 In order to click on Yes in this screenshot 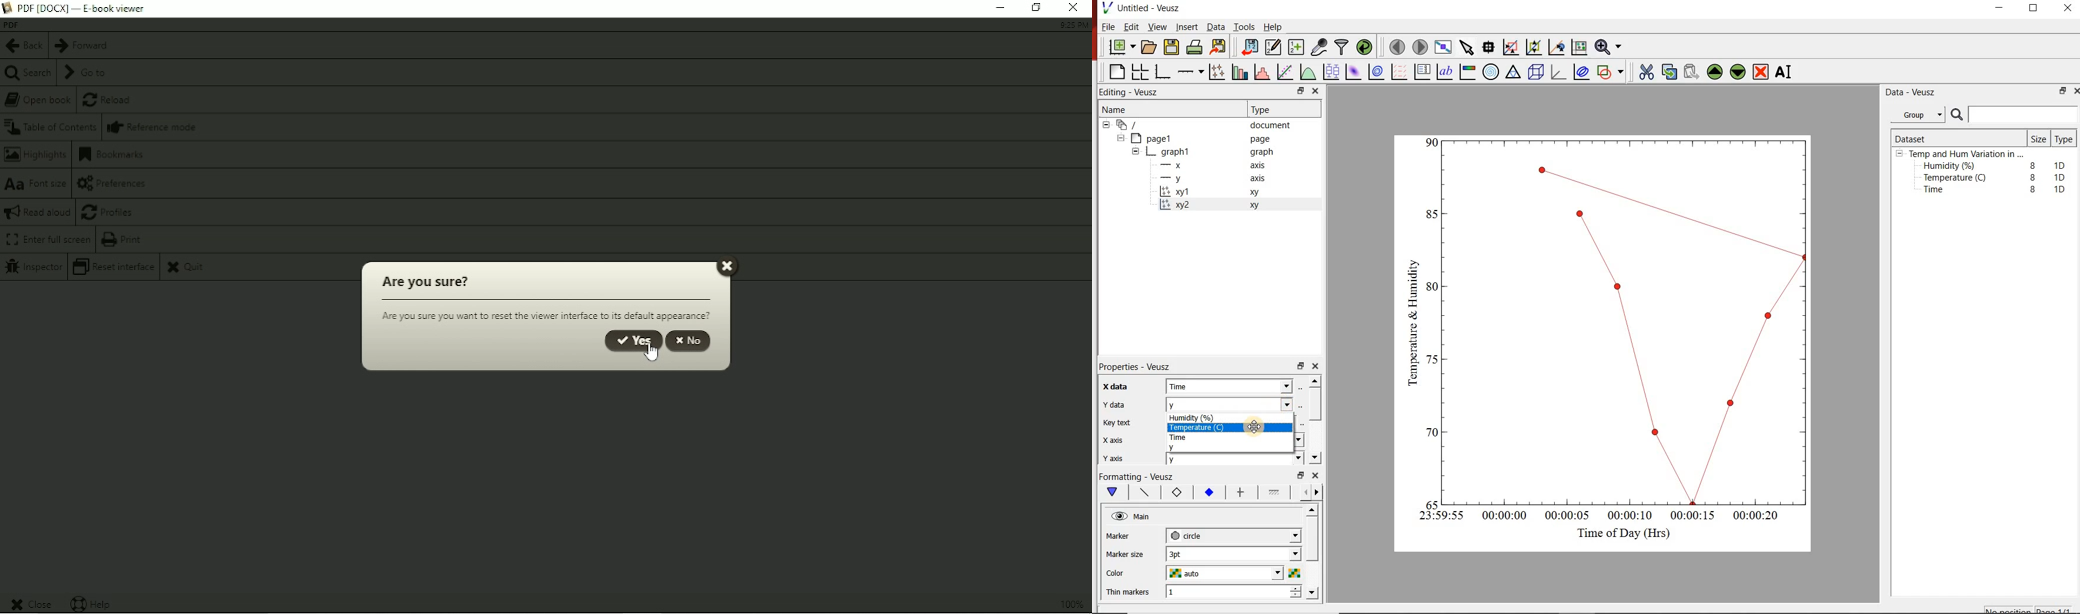, I will do `click(629, 338)`.